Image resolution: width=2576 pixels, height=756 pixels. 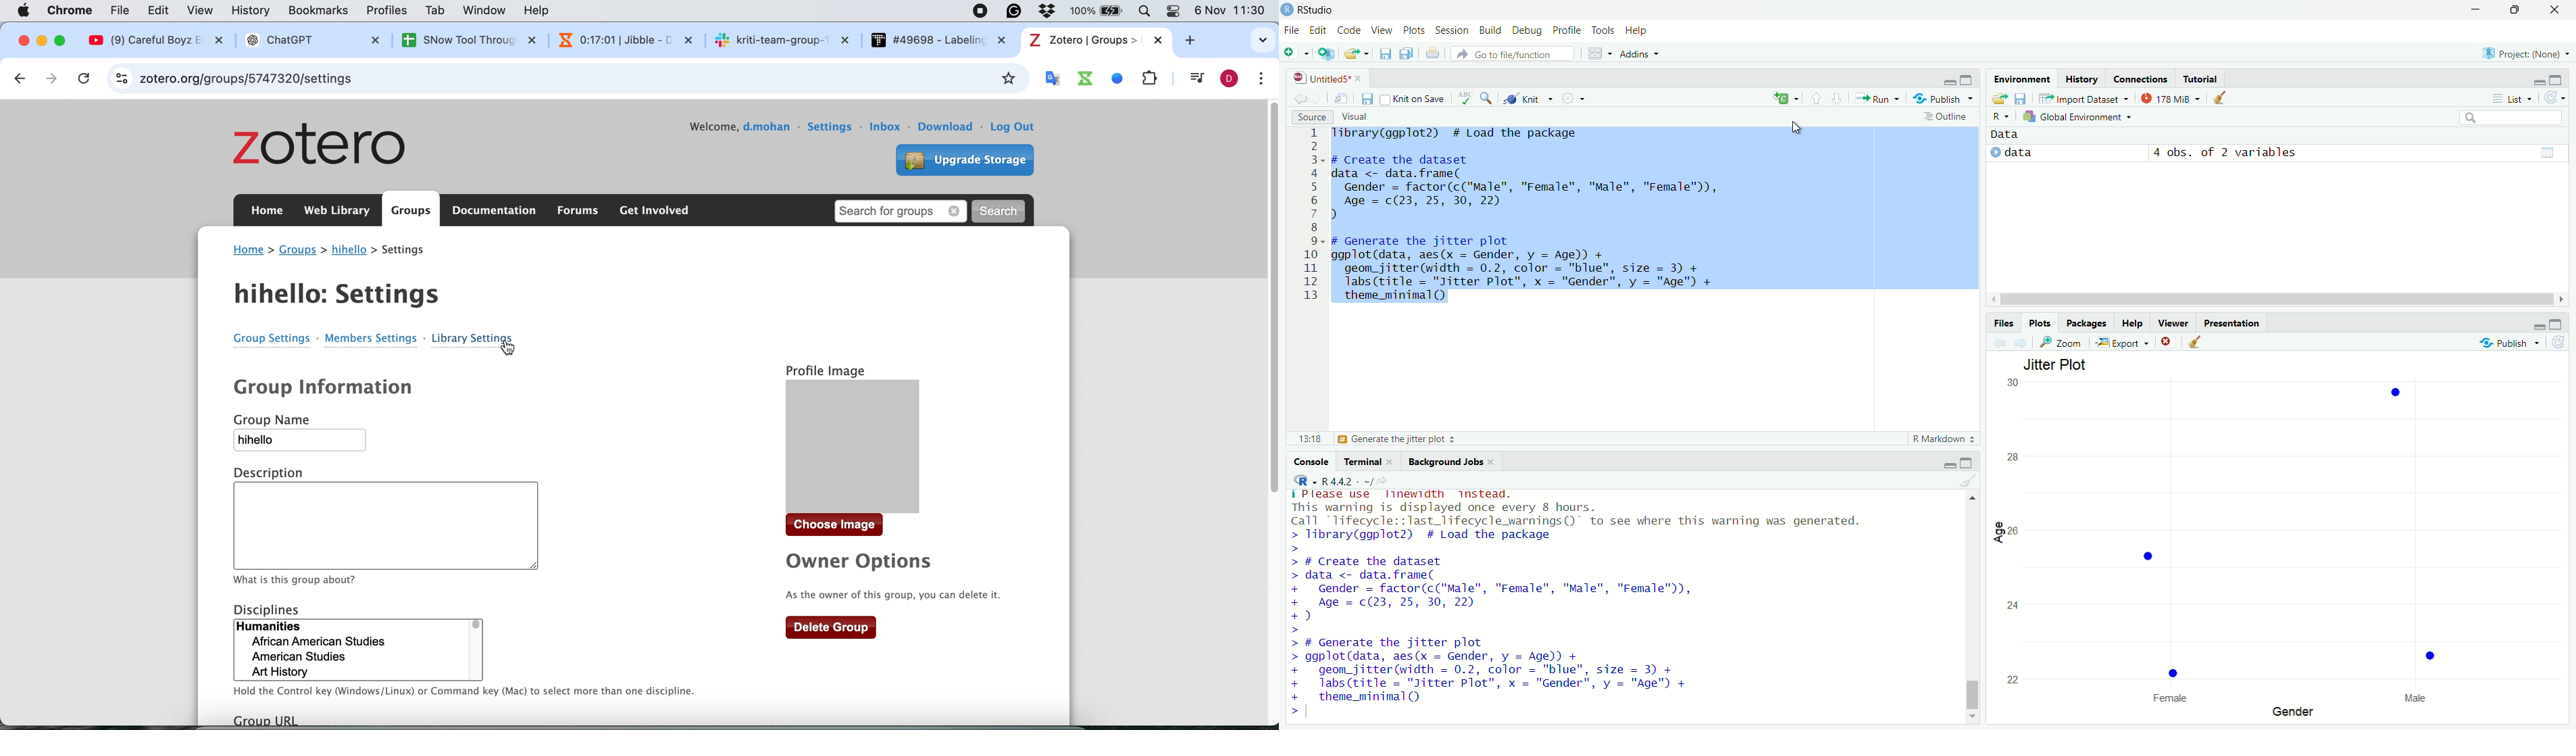 What do you see at coordinates (1487, 98) in the screenshot?
I see `find/replace` at bounding box center [1487, 98].